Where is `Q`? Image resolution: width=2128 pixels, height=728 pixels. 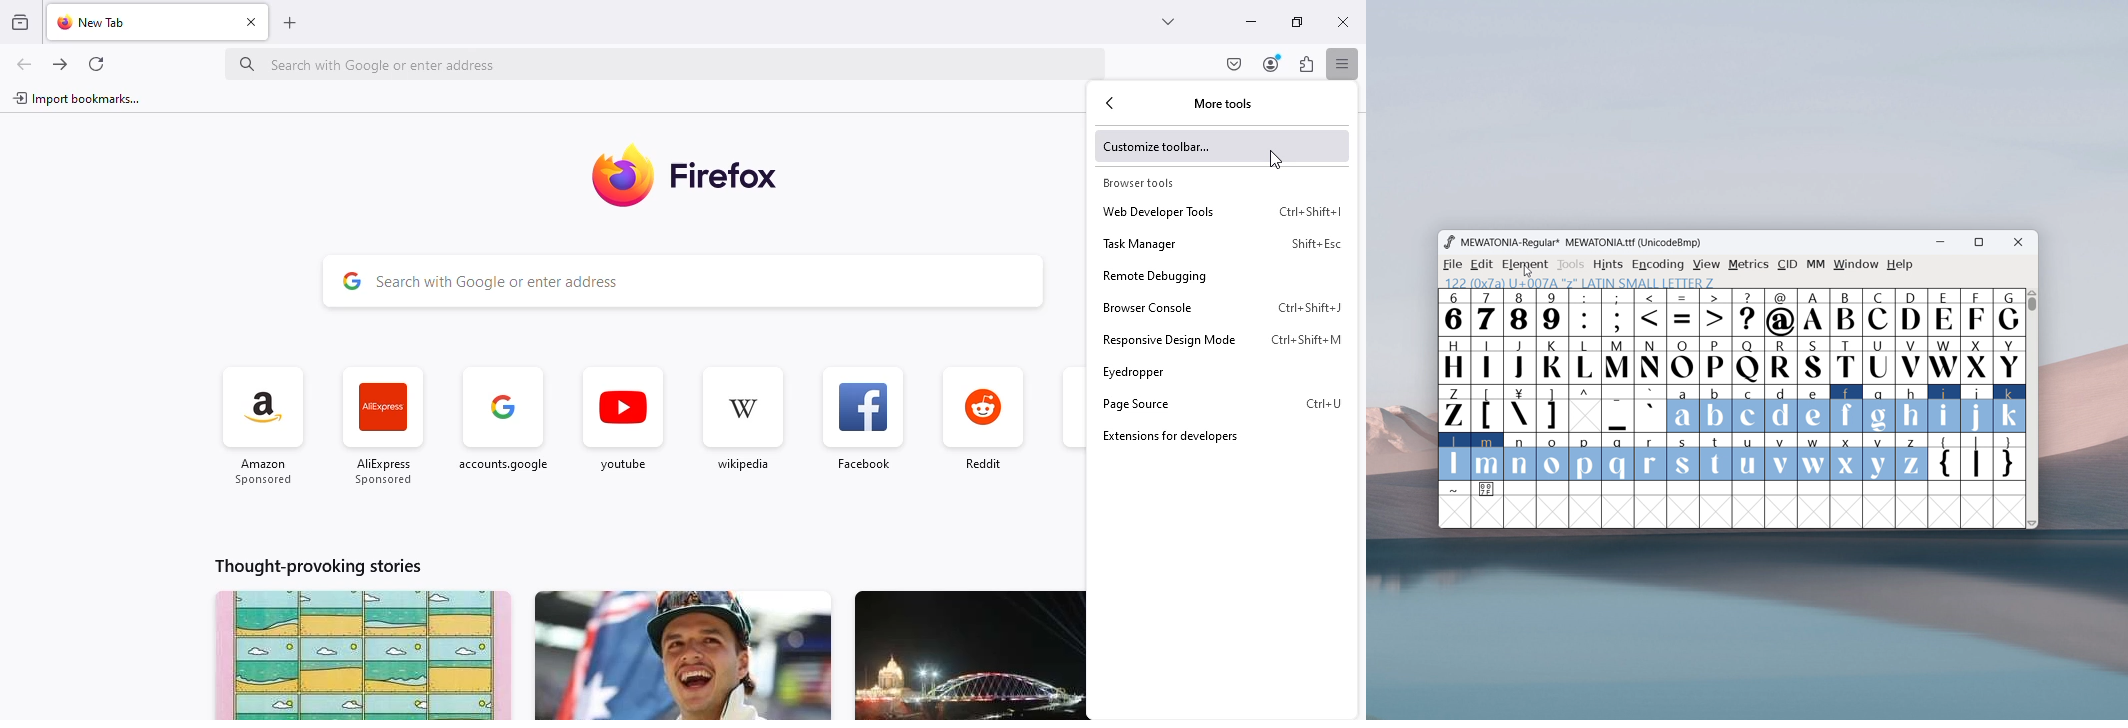 Q is located at coordinates (1748, 361).